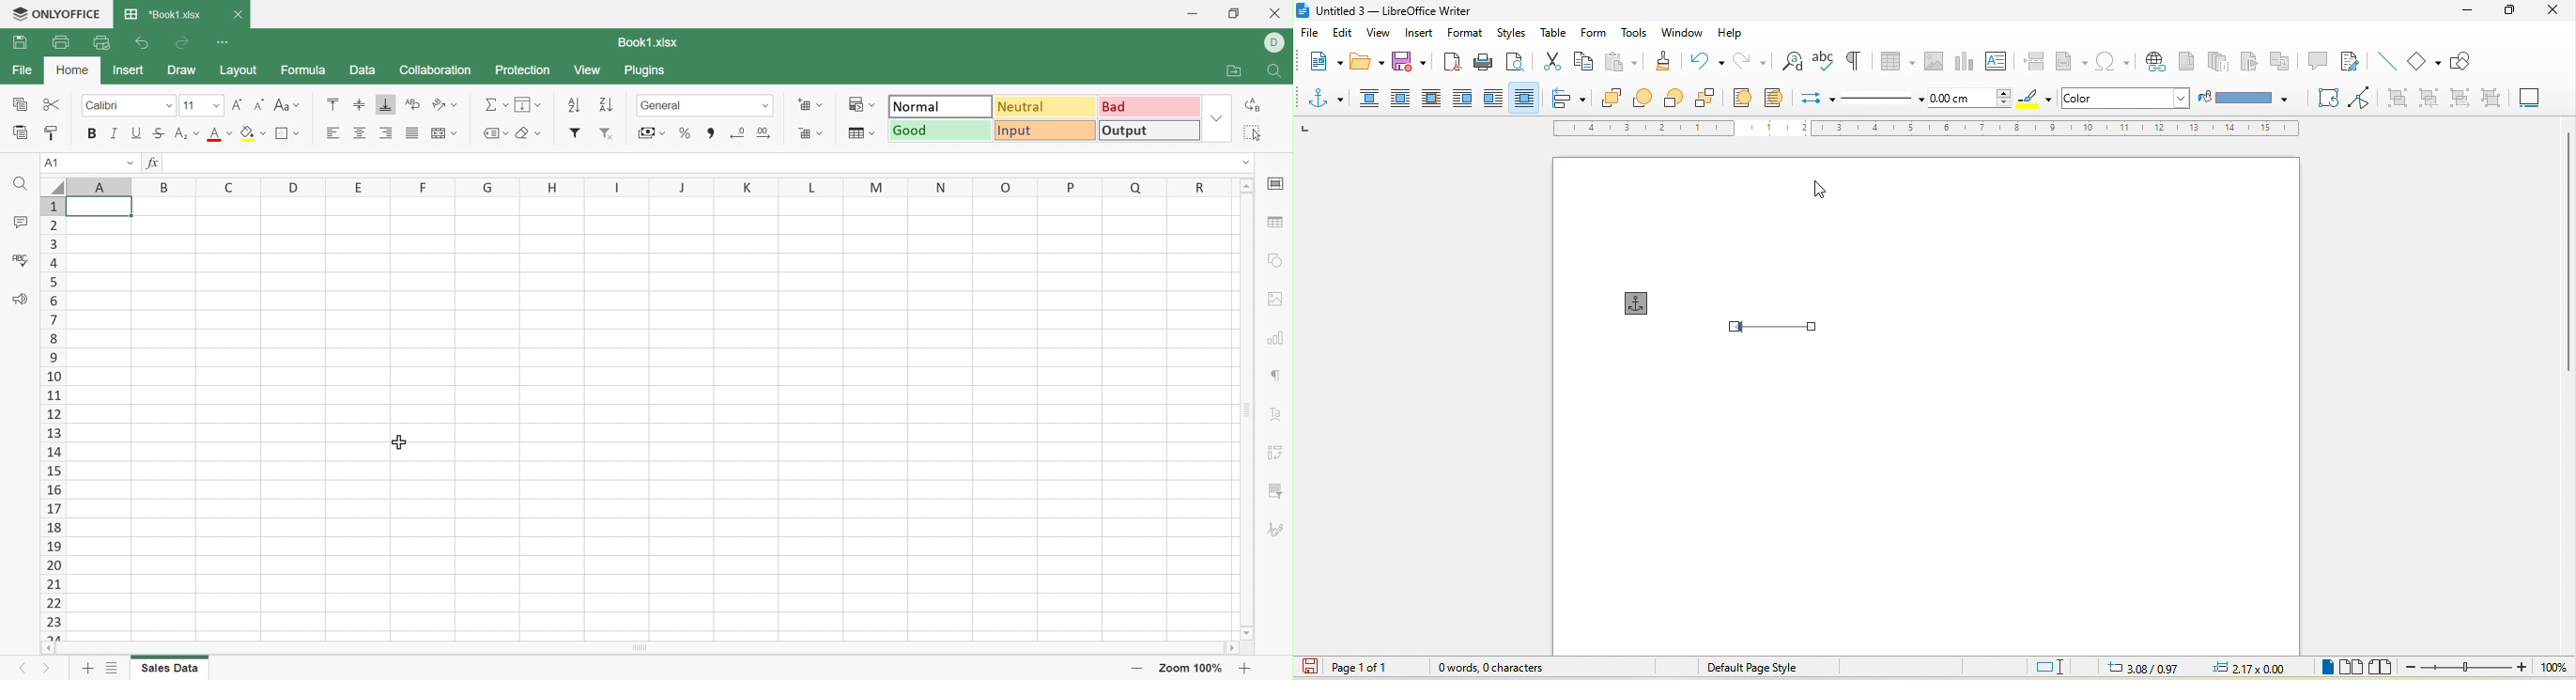 The width and height of the screenshot is (2576, 700). What do you see at coordinates (1230, 648) in the screenshot?
I see `Scroll Right` at bounding box center [1230, 648].